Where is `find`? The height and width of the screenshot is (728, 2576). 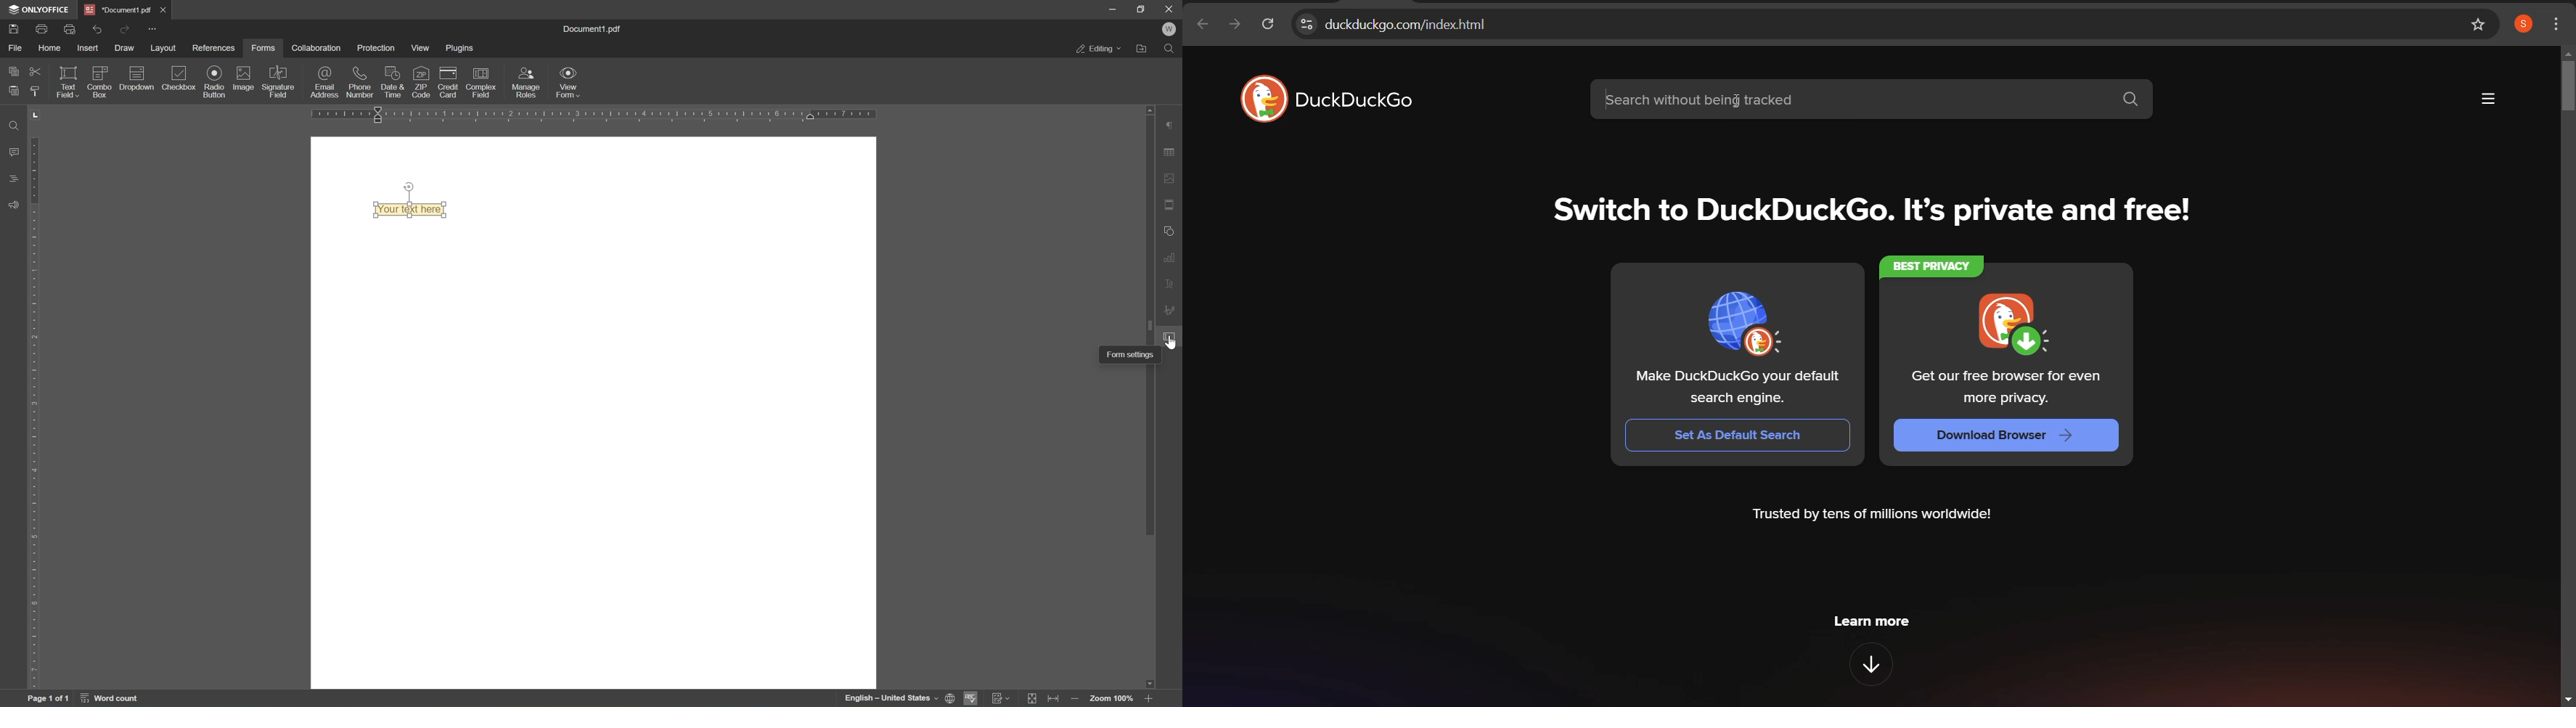 find is located at coordinates (17, 125).